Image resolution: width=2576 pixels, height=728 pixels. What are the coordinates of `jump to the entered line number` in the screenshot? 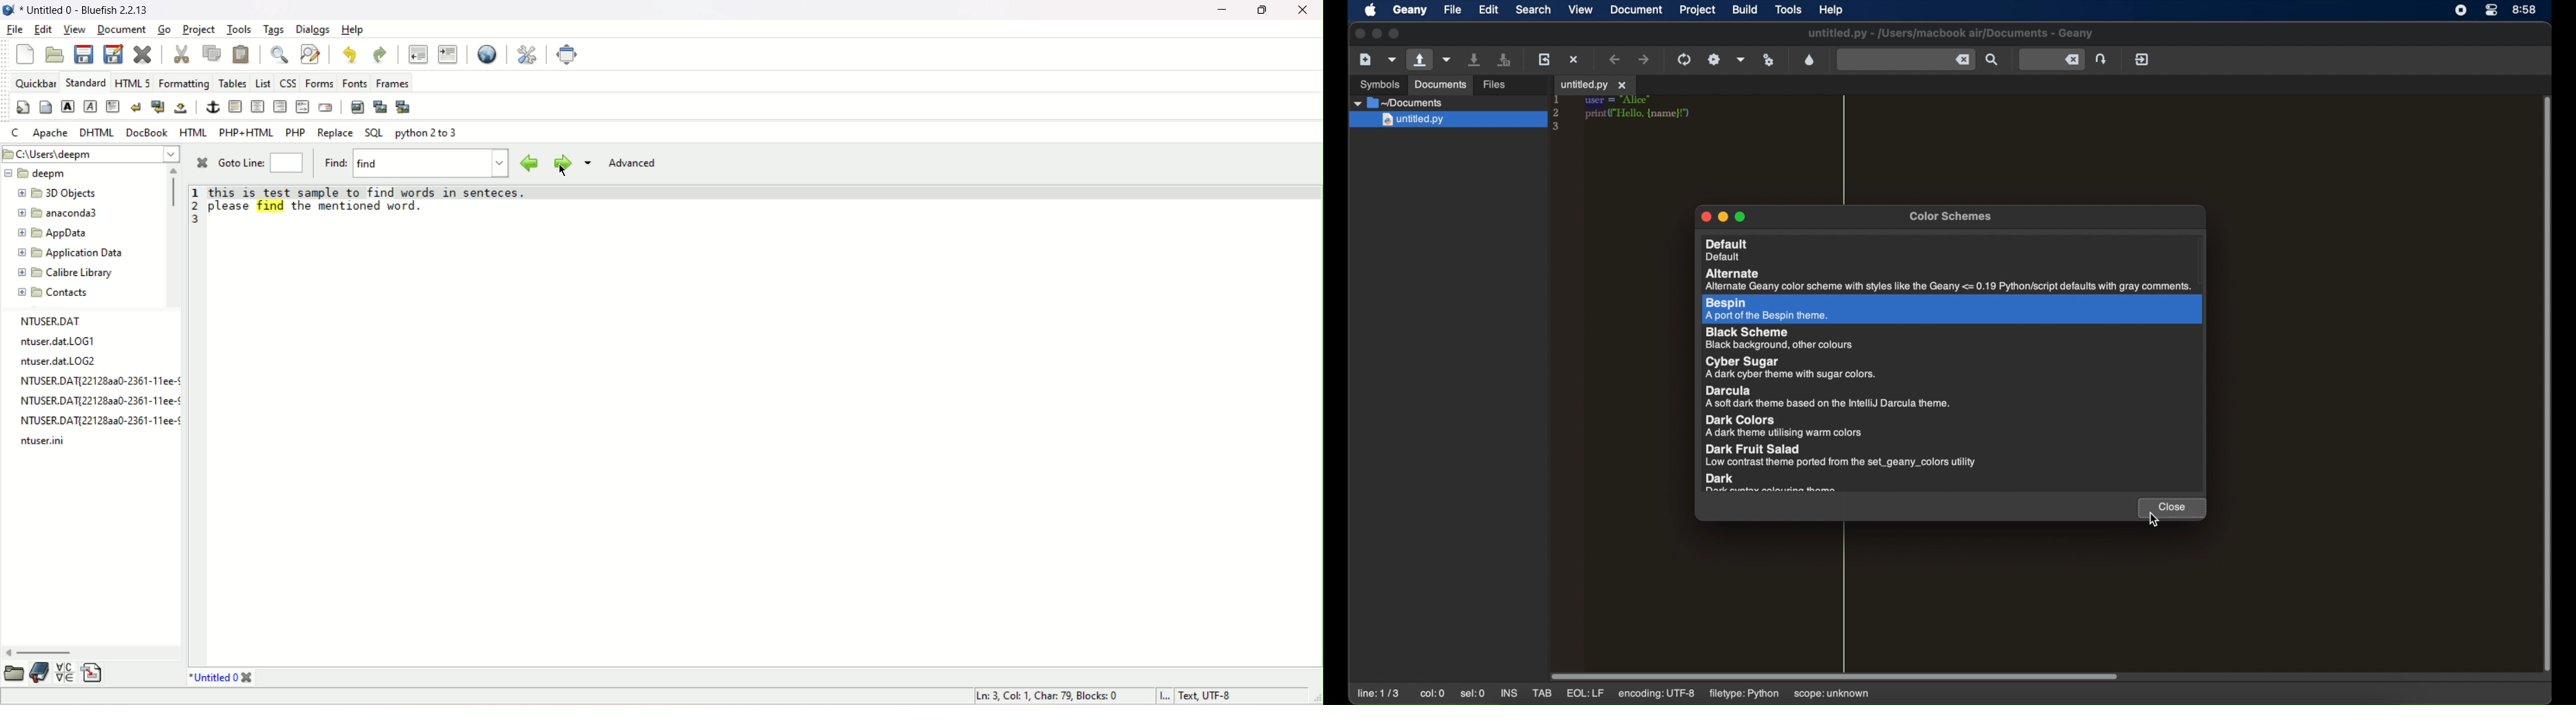 It's located at (2103, 59).